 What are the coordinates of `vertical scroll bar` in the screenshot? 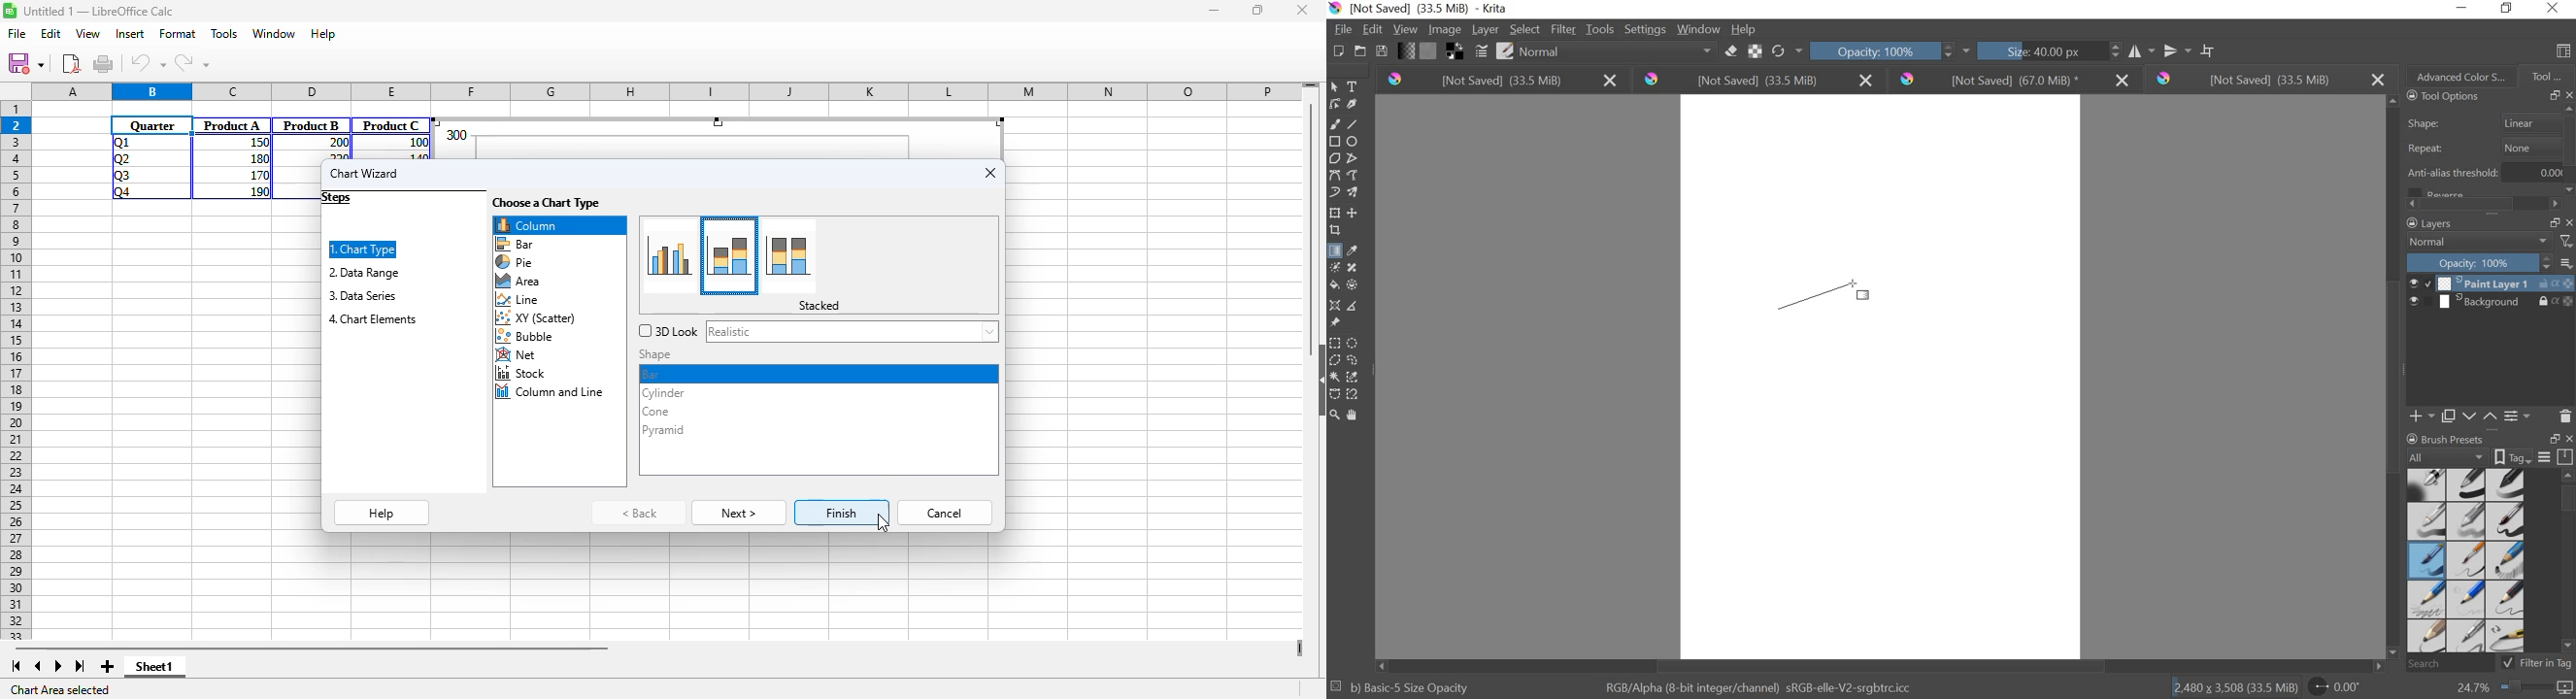 It's located at (1313, 225).